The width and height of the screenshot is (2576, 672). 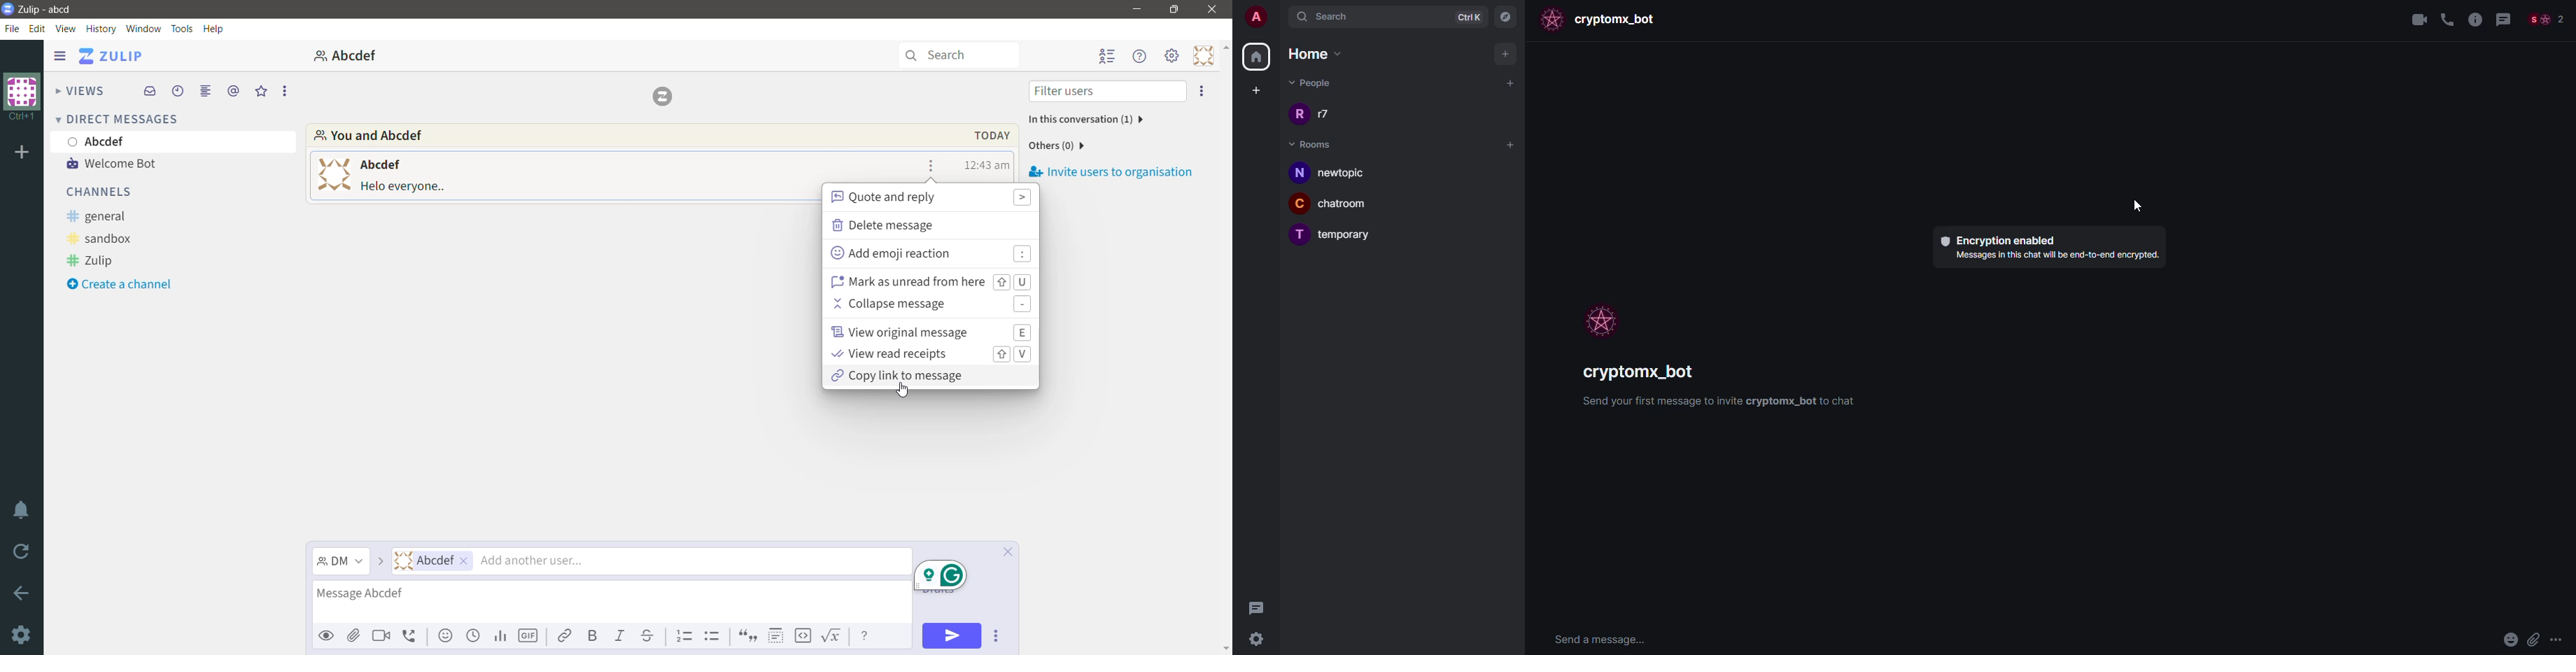 What do you see at coordinates (446, 635) in the screenshot?
I see `Add emoji` at bounding box center [446, 635].